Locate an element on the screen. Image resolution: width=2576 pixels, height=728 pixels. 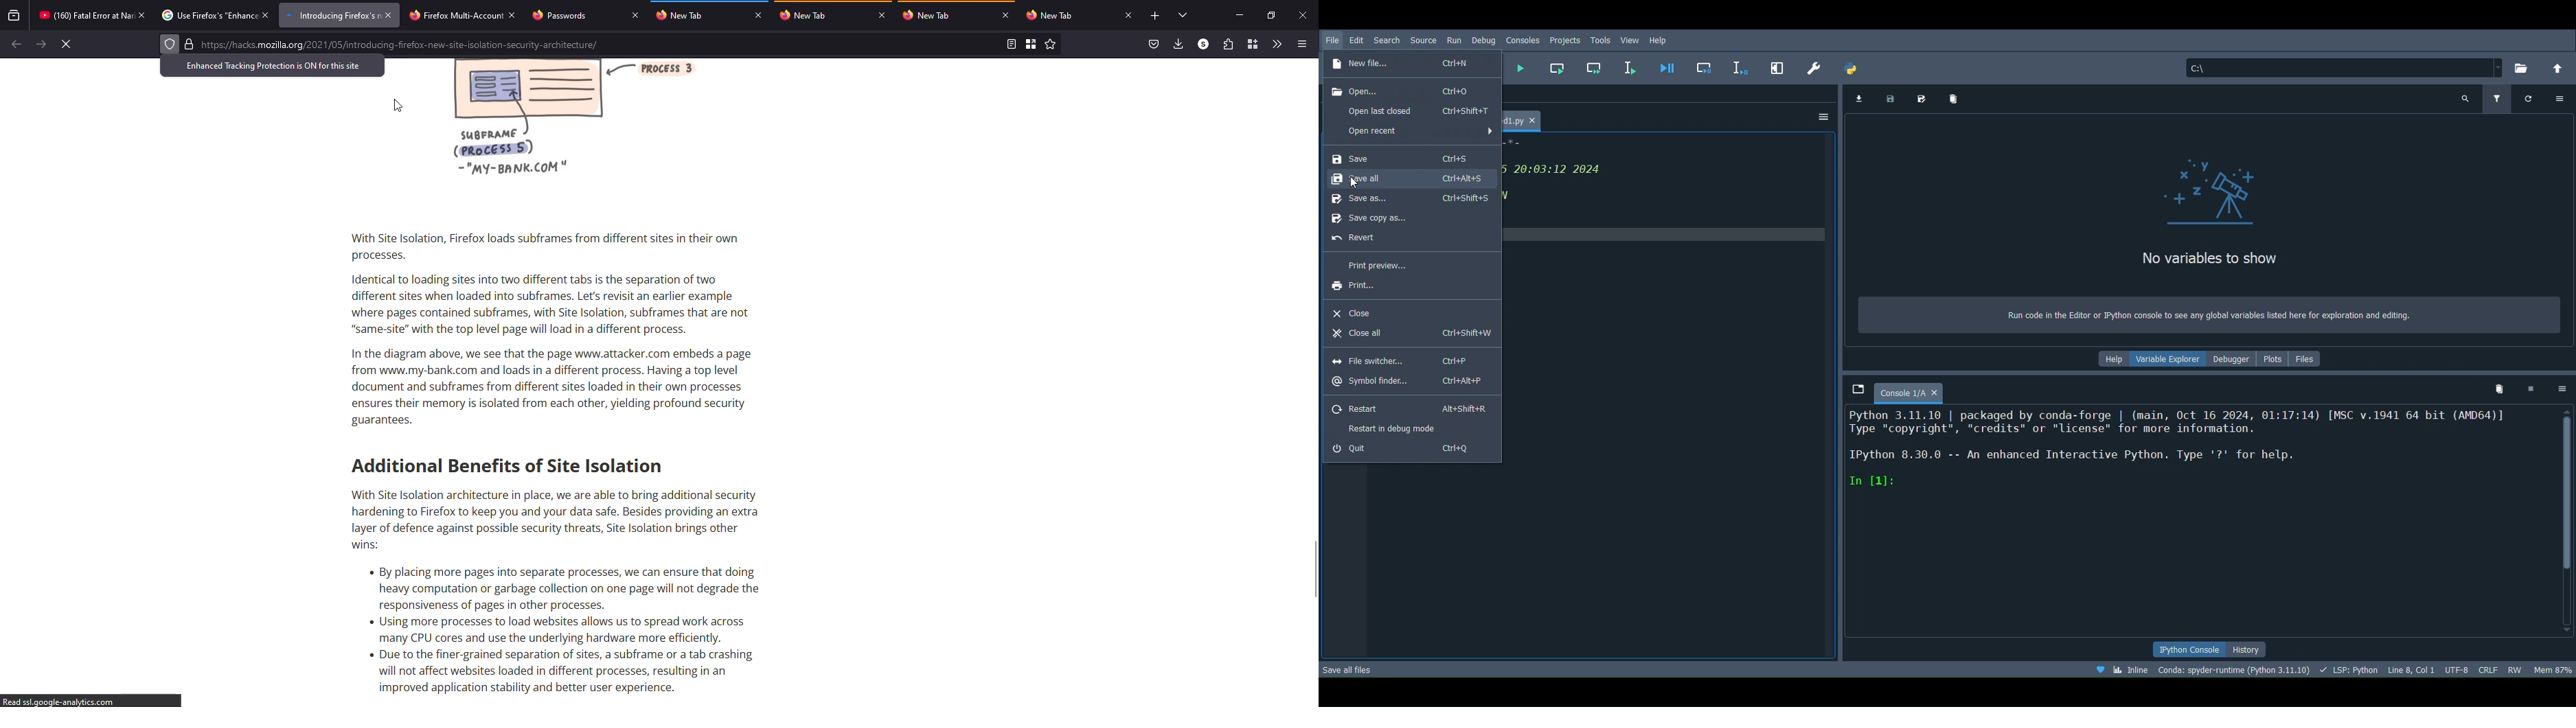
Remove all variables is located at coordinates (1954, 100).